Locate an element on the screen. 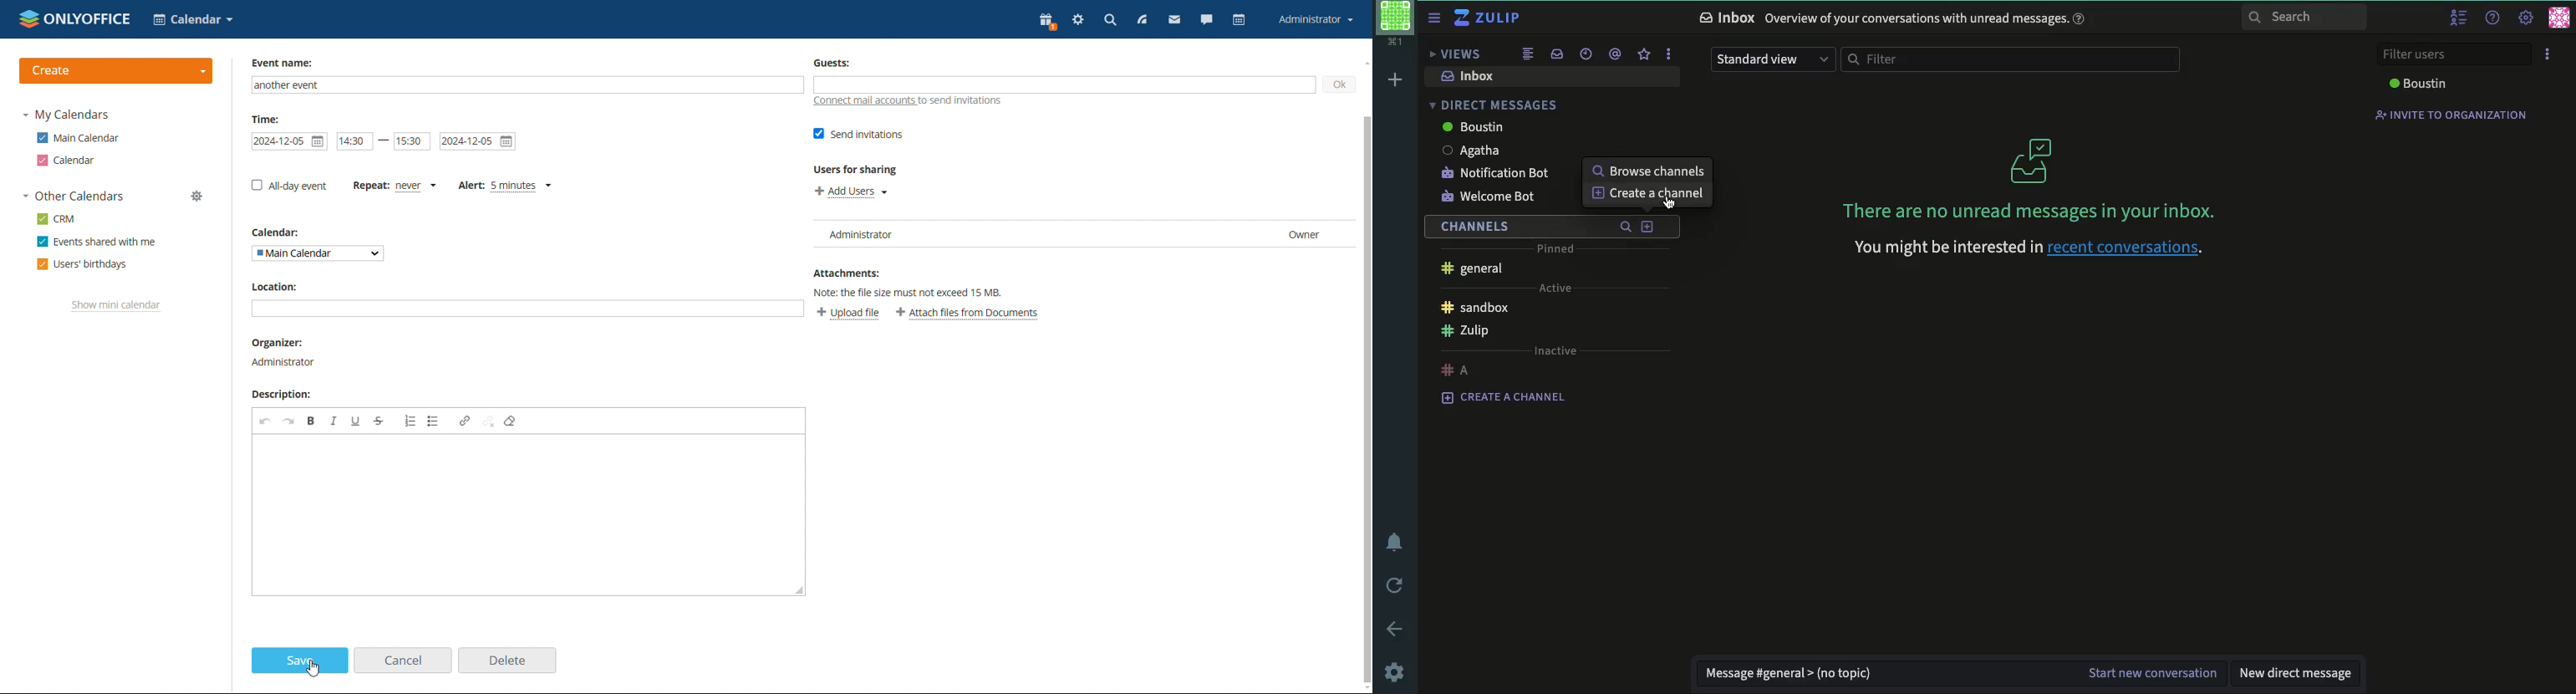  Note: the file size must not exceed 15 MB. is located at coordinates (920, 293).